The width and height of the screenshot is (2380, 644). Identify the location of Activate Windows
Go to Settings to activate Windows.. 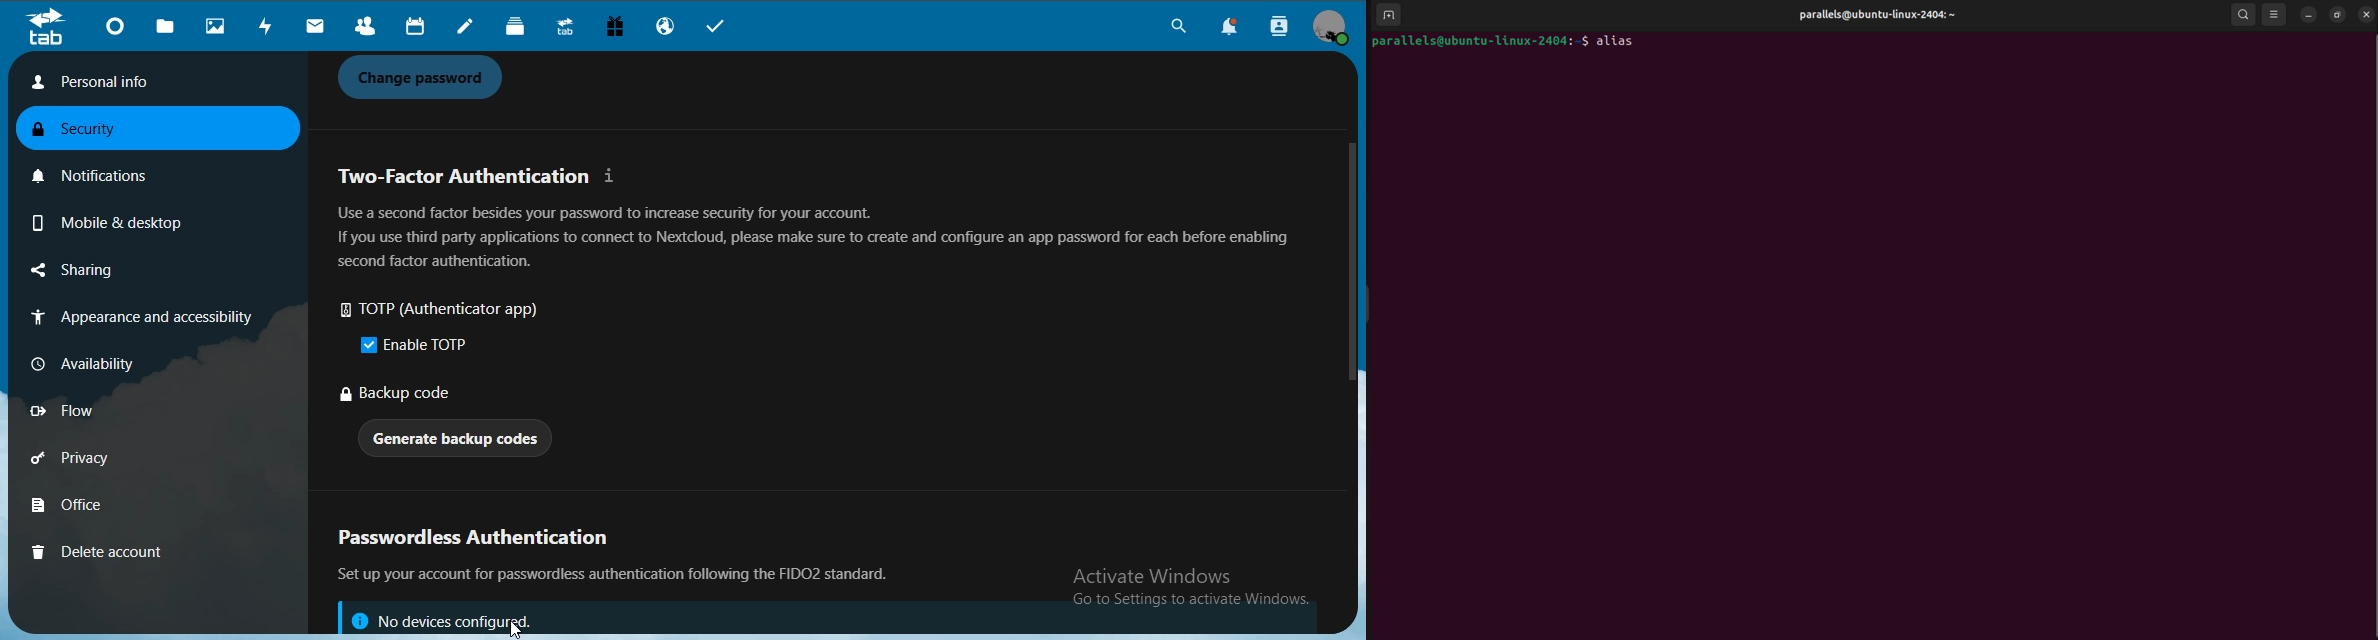
(1194, 589).